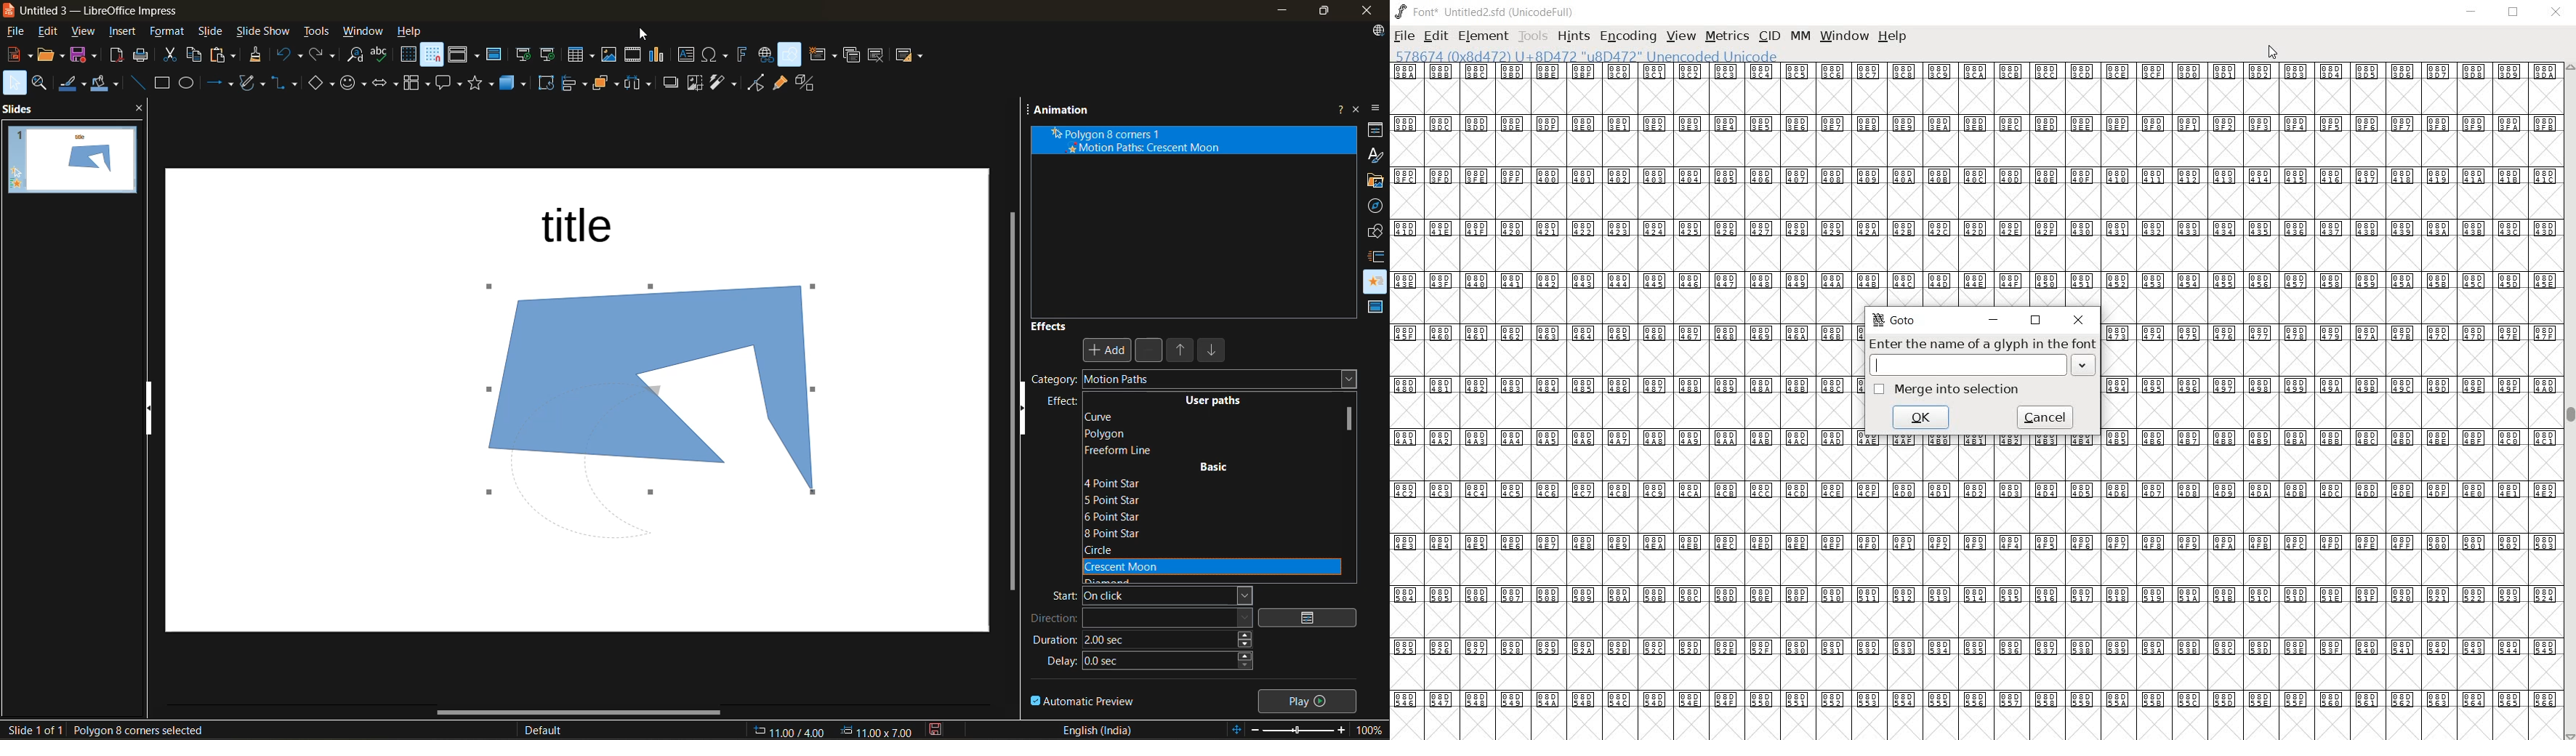 This screenshot has width=2576, height=756. What do you see at coordinates (1366, 729) in the screenshot?
I see `zoom factor` at bounding box center [1366, 729].